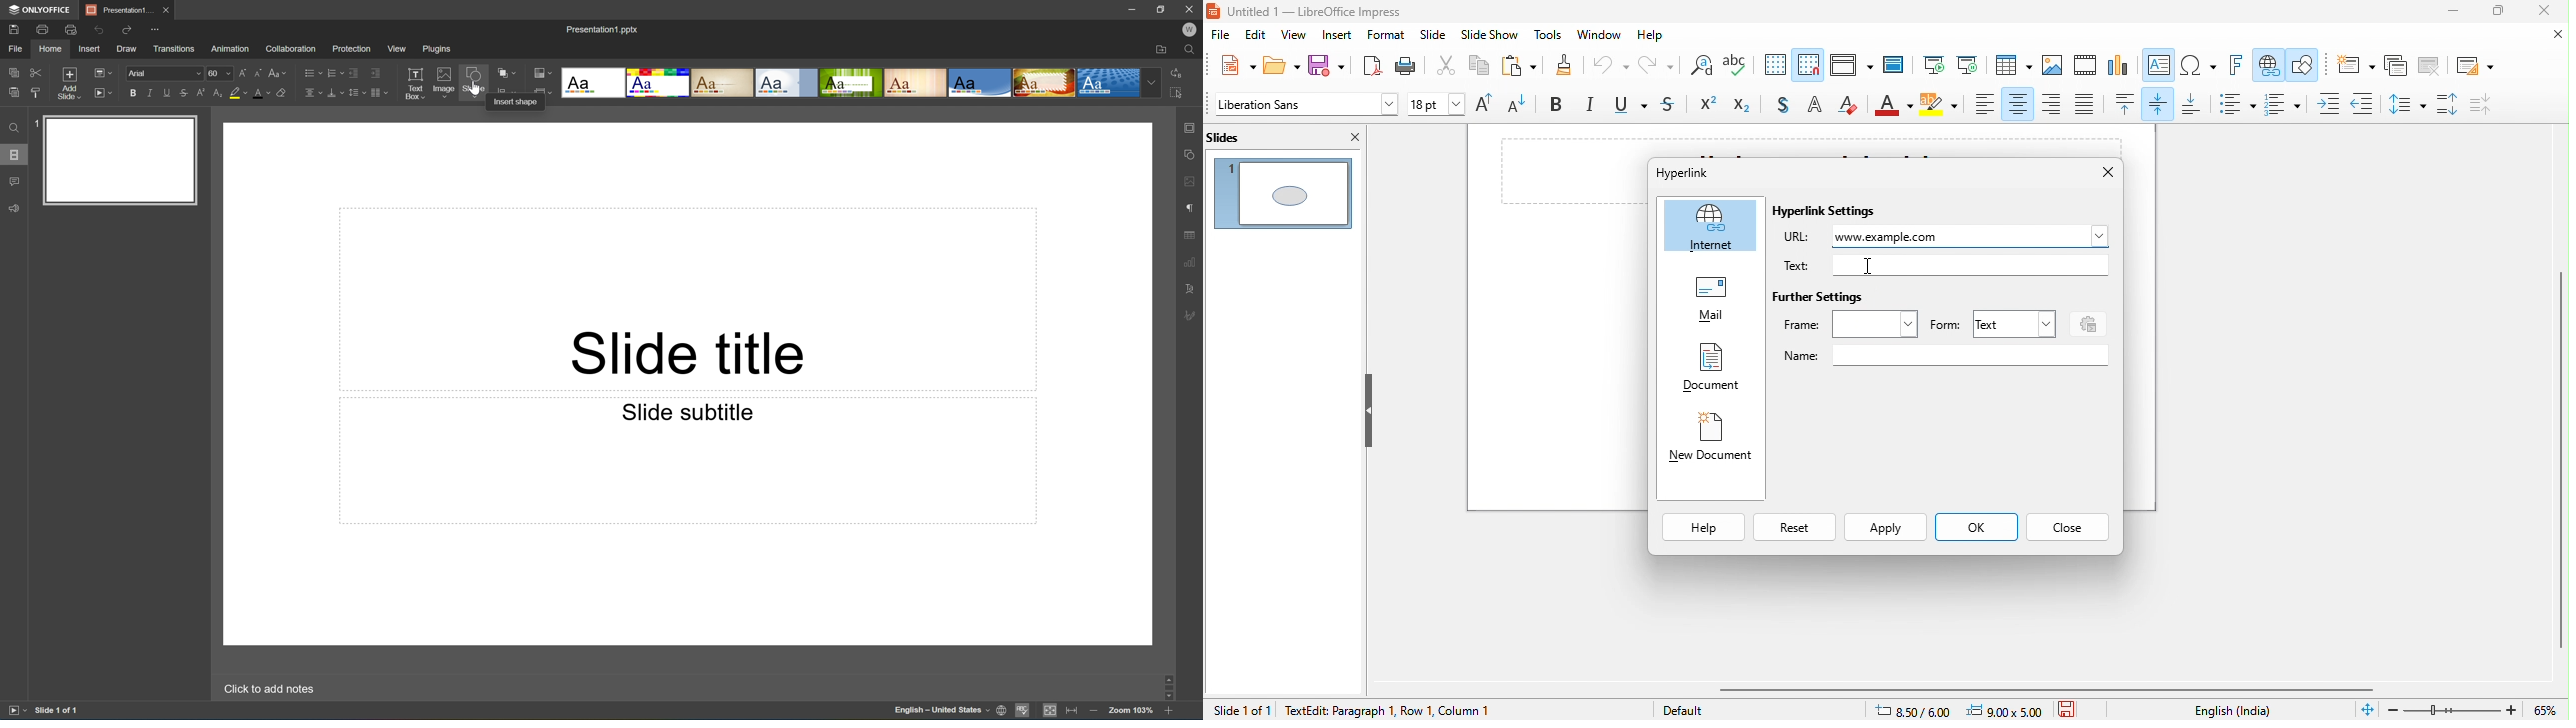  What do you see at coordinates (2013, 66) in the screenshot?
I see `table` at bounding box center [2013, 66].